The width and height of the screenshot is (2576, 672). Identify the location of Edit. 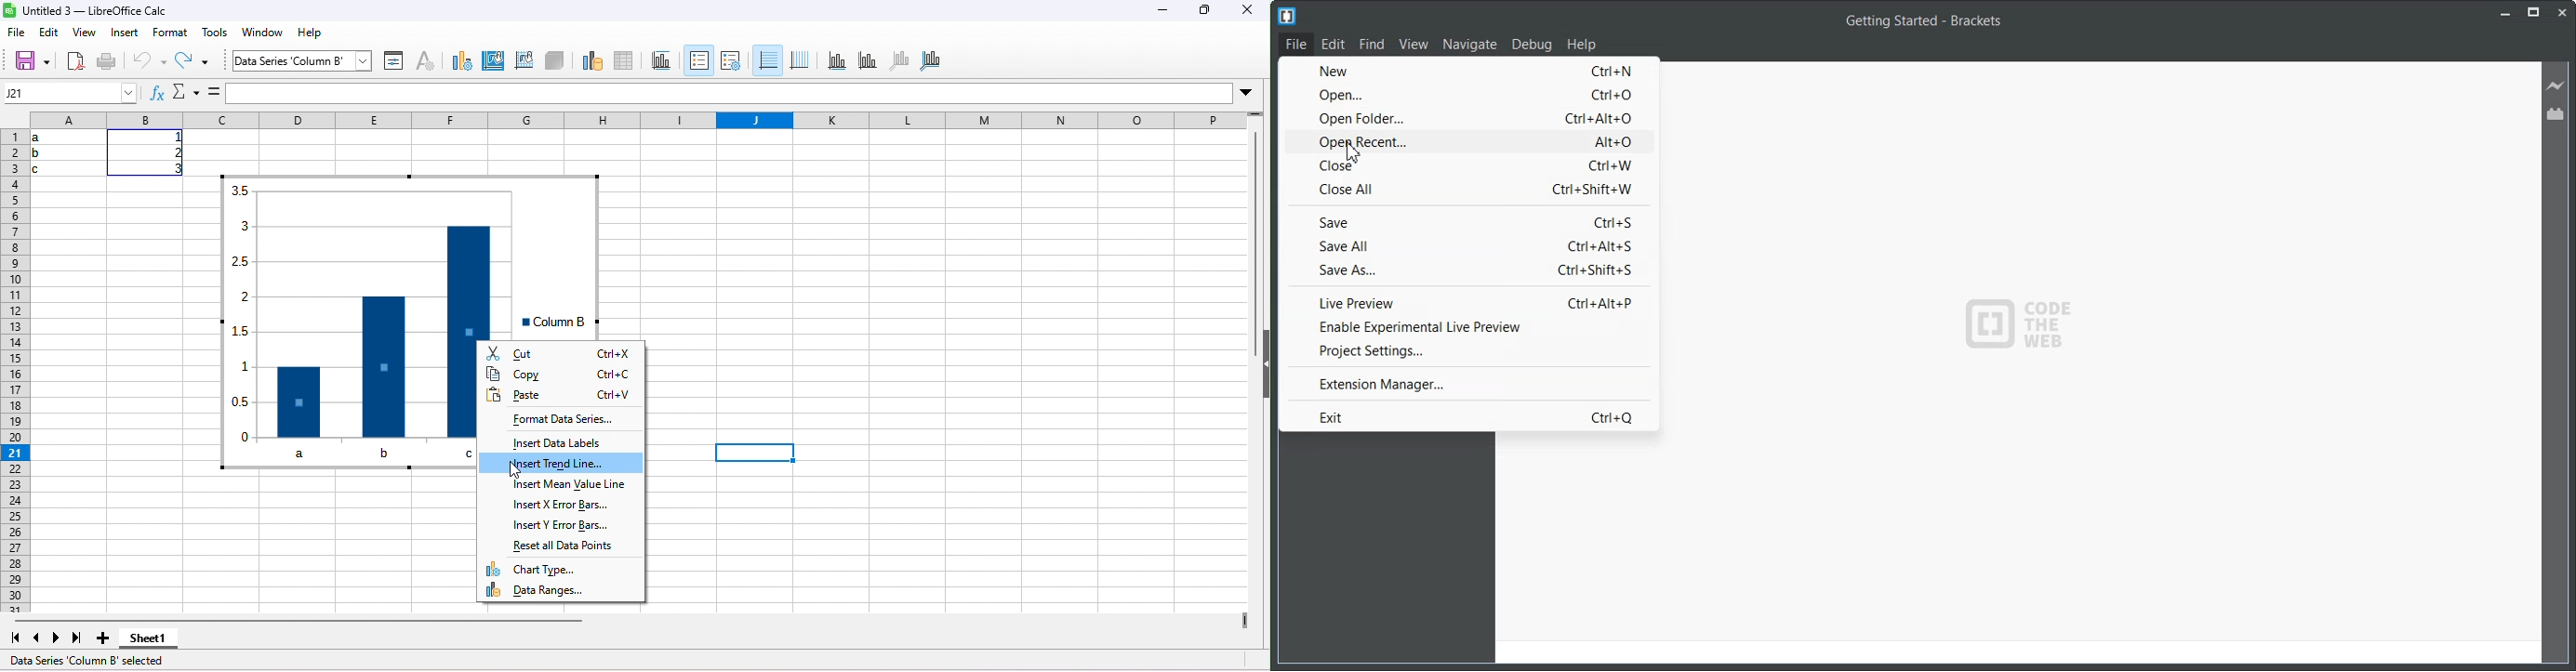
(1334, 44).